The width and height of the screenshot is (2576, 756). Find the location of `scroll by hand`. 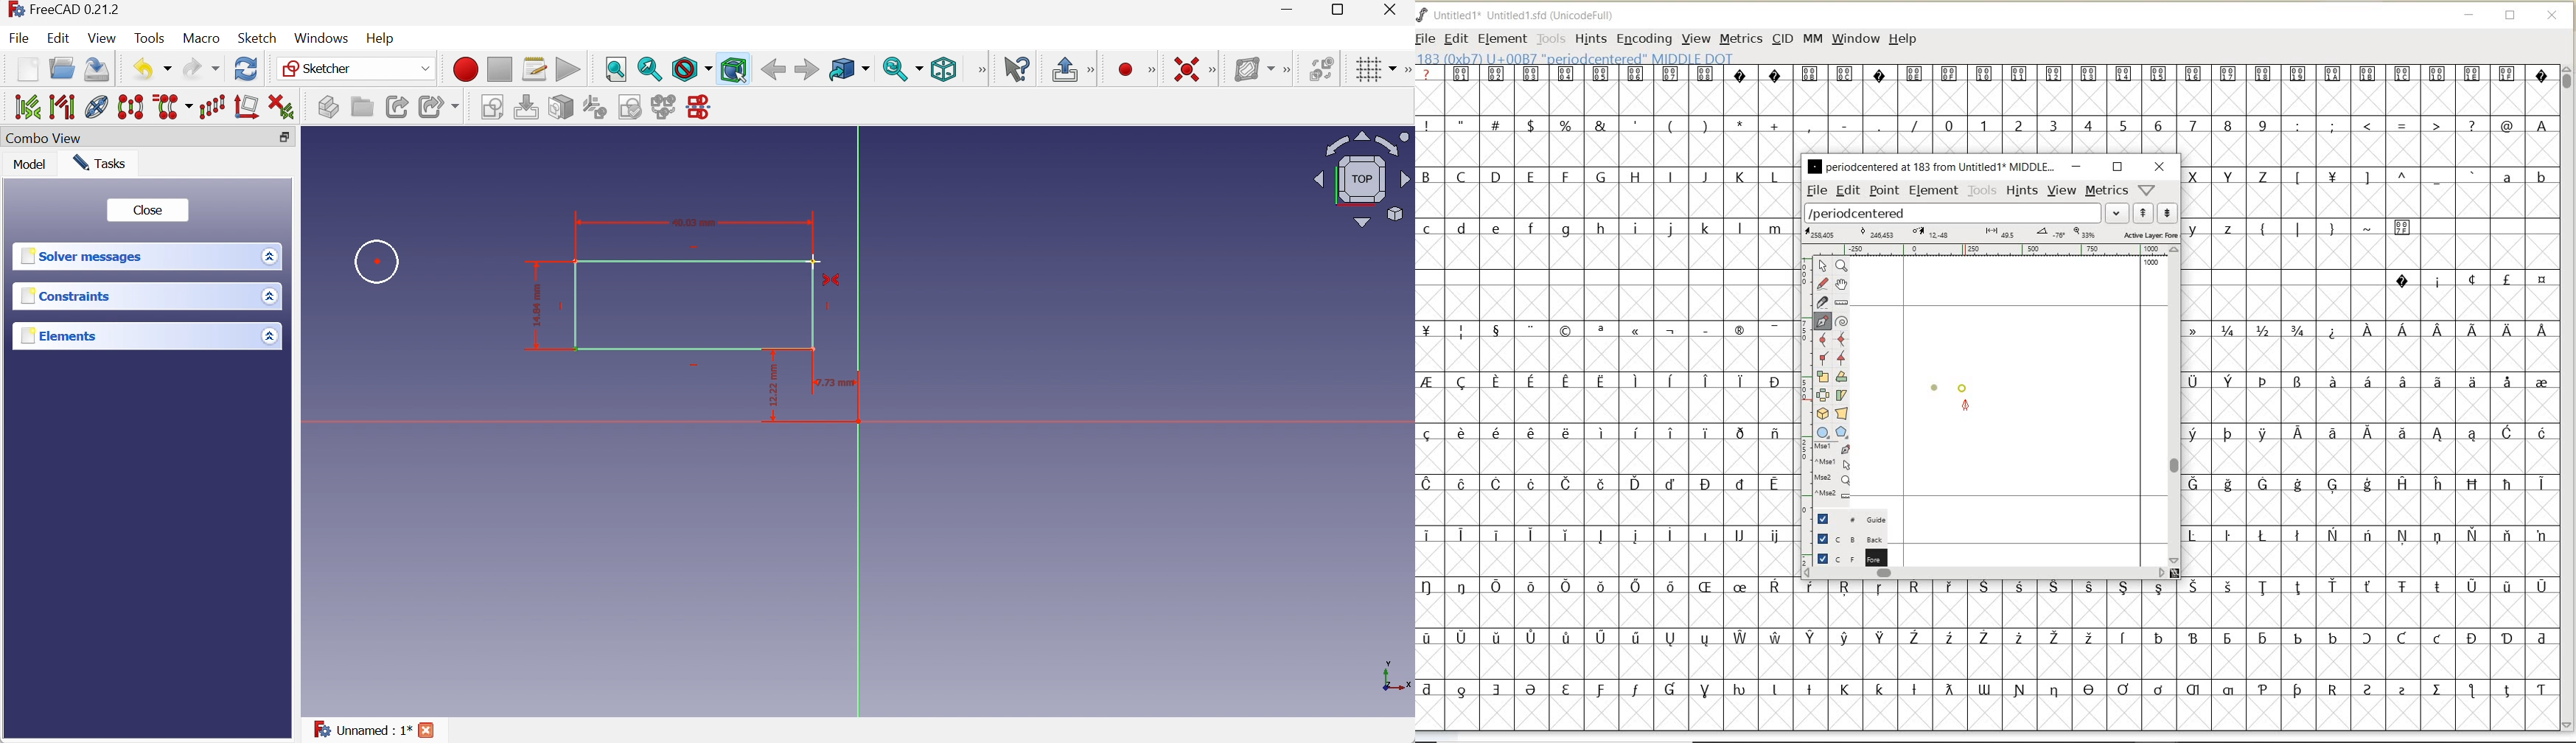

scroll by hand is located at coordinates (1841, 284).